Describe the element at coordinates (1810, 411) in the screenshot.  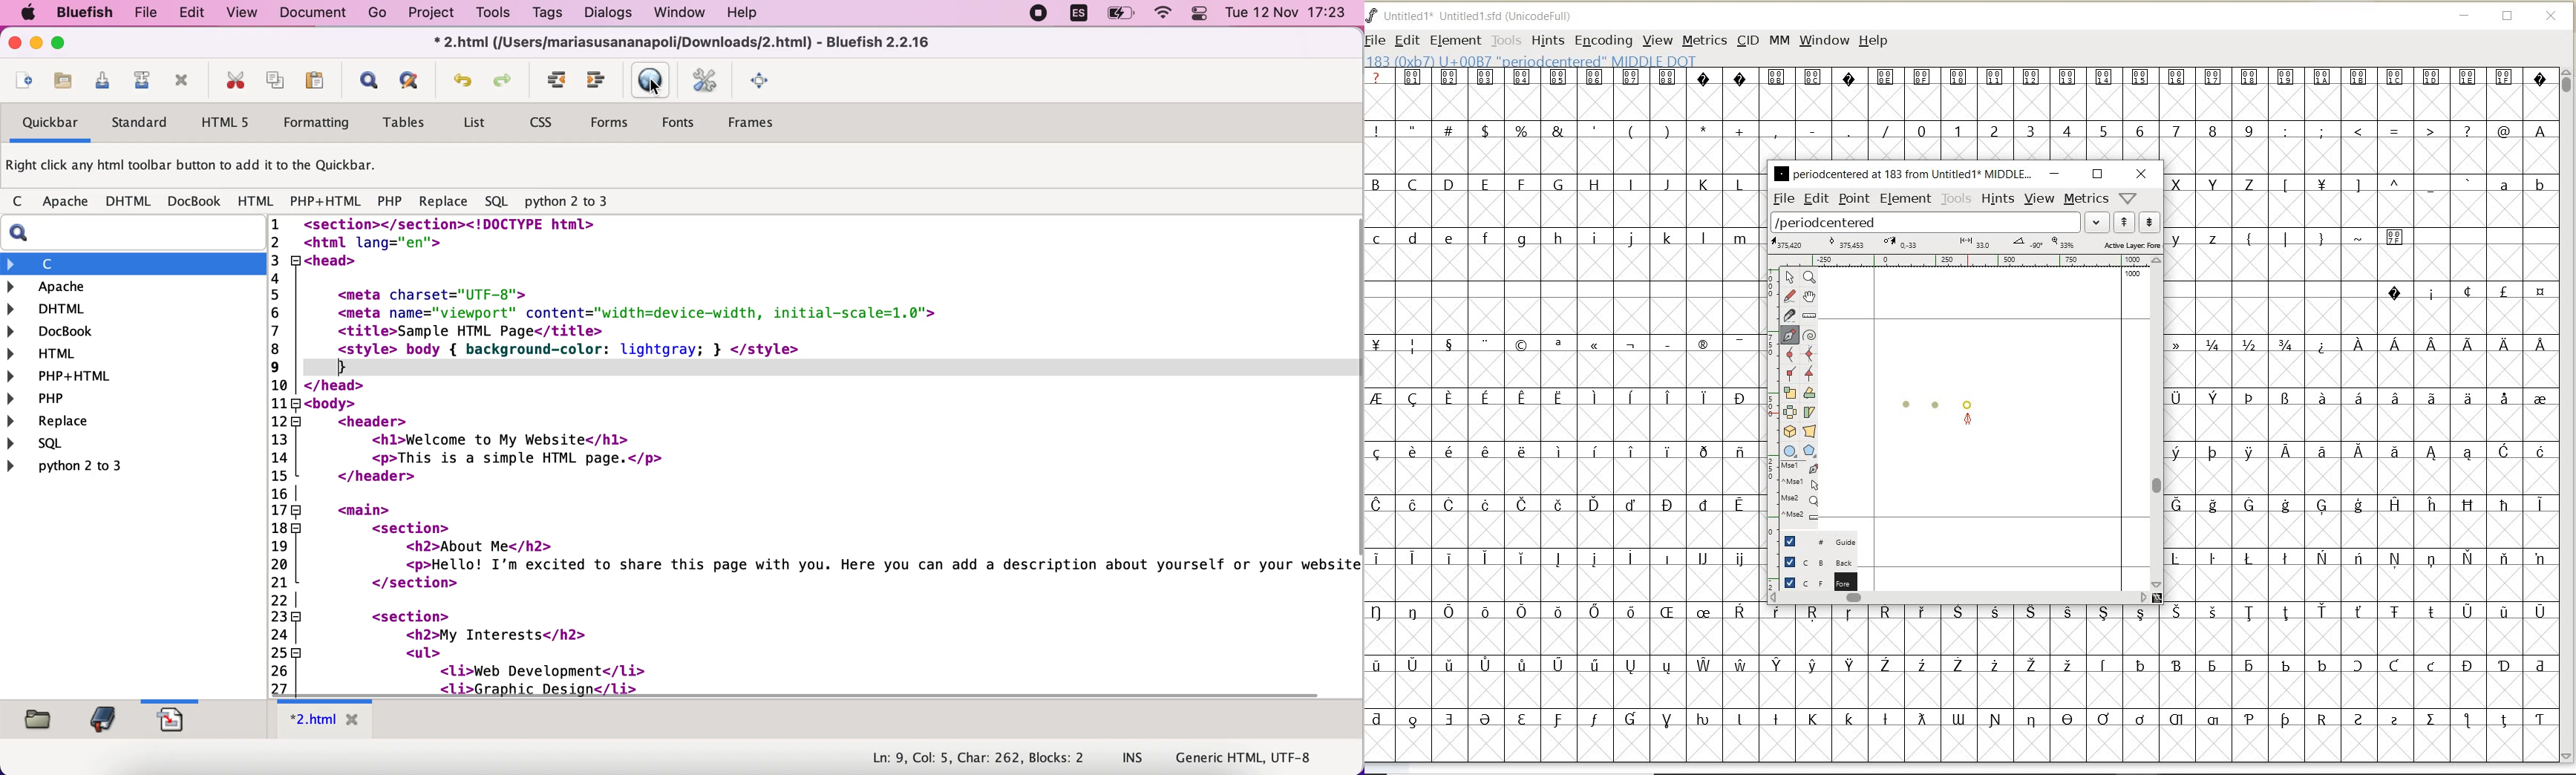
I see `skew the selection` at that location.